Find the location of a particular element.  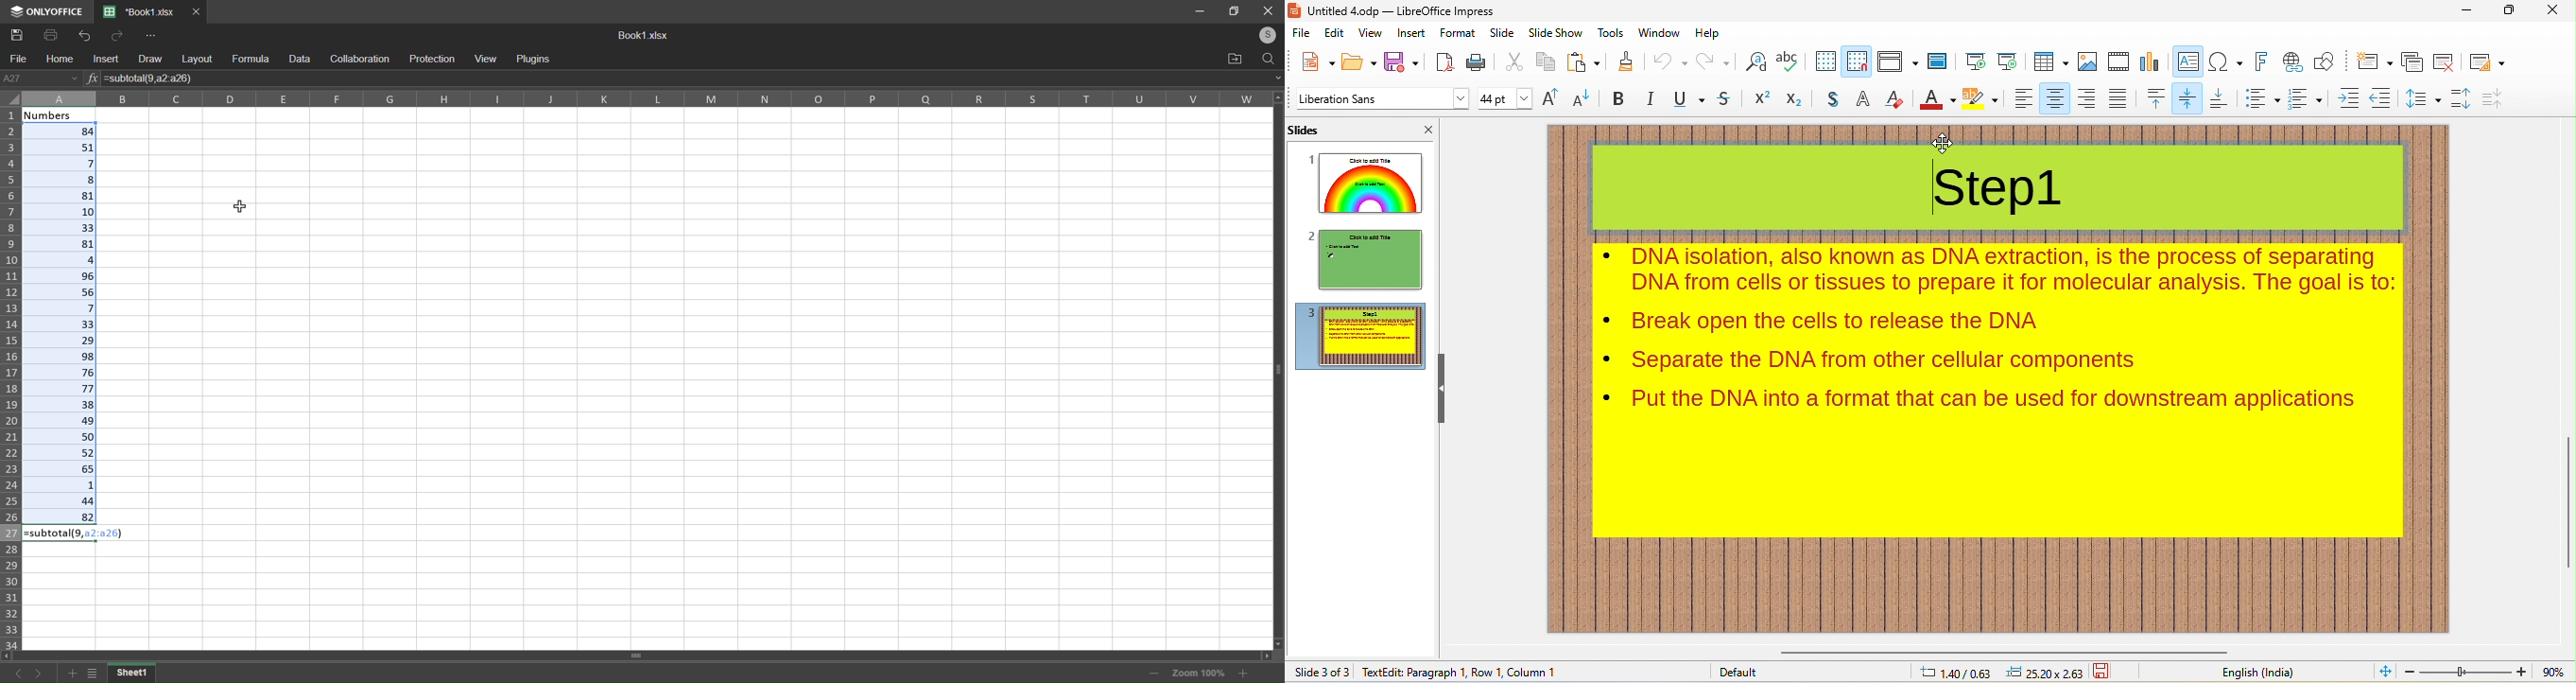

tools is located at coordinates (1612, 34).